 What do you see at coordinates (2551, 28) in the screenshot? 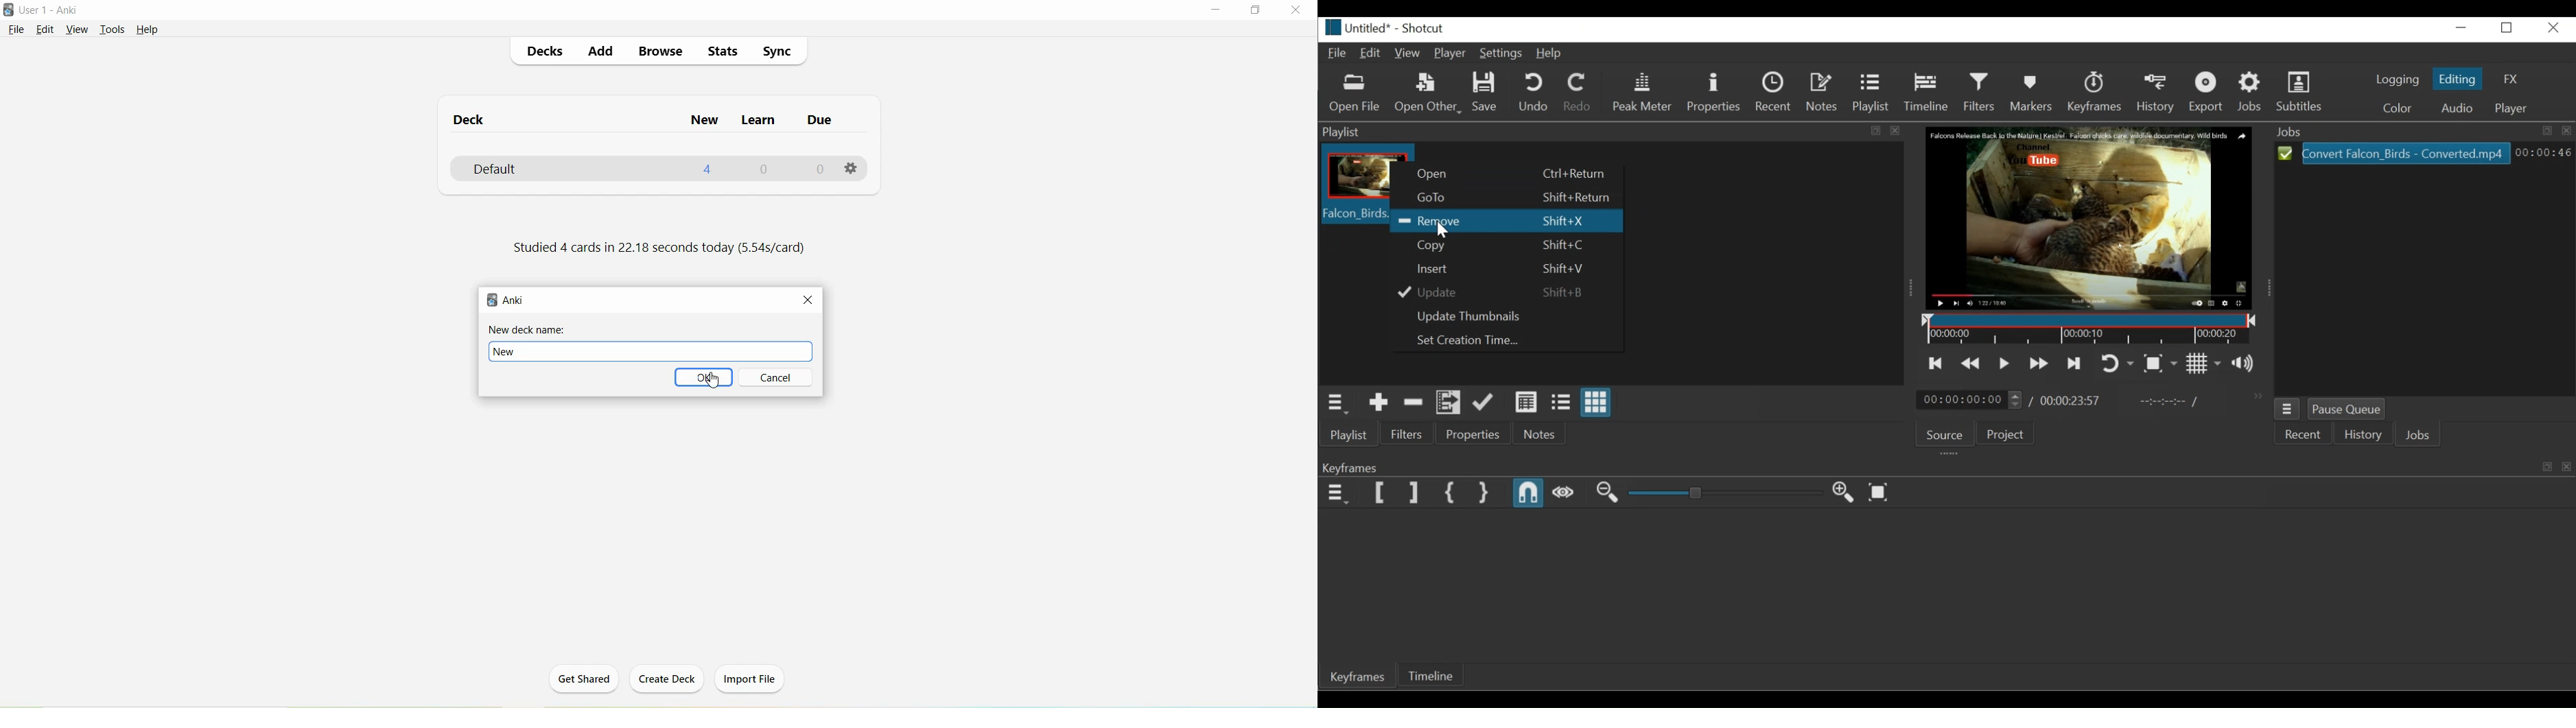
I see `Close` at bounding box center [2551, 28].